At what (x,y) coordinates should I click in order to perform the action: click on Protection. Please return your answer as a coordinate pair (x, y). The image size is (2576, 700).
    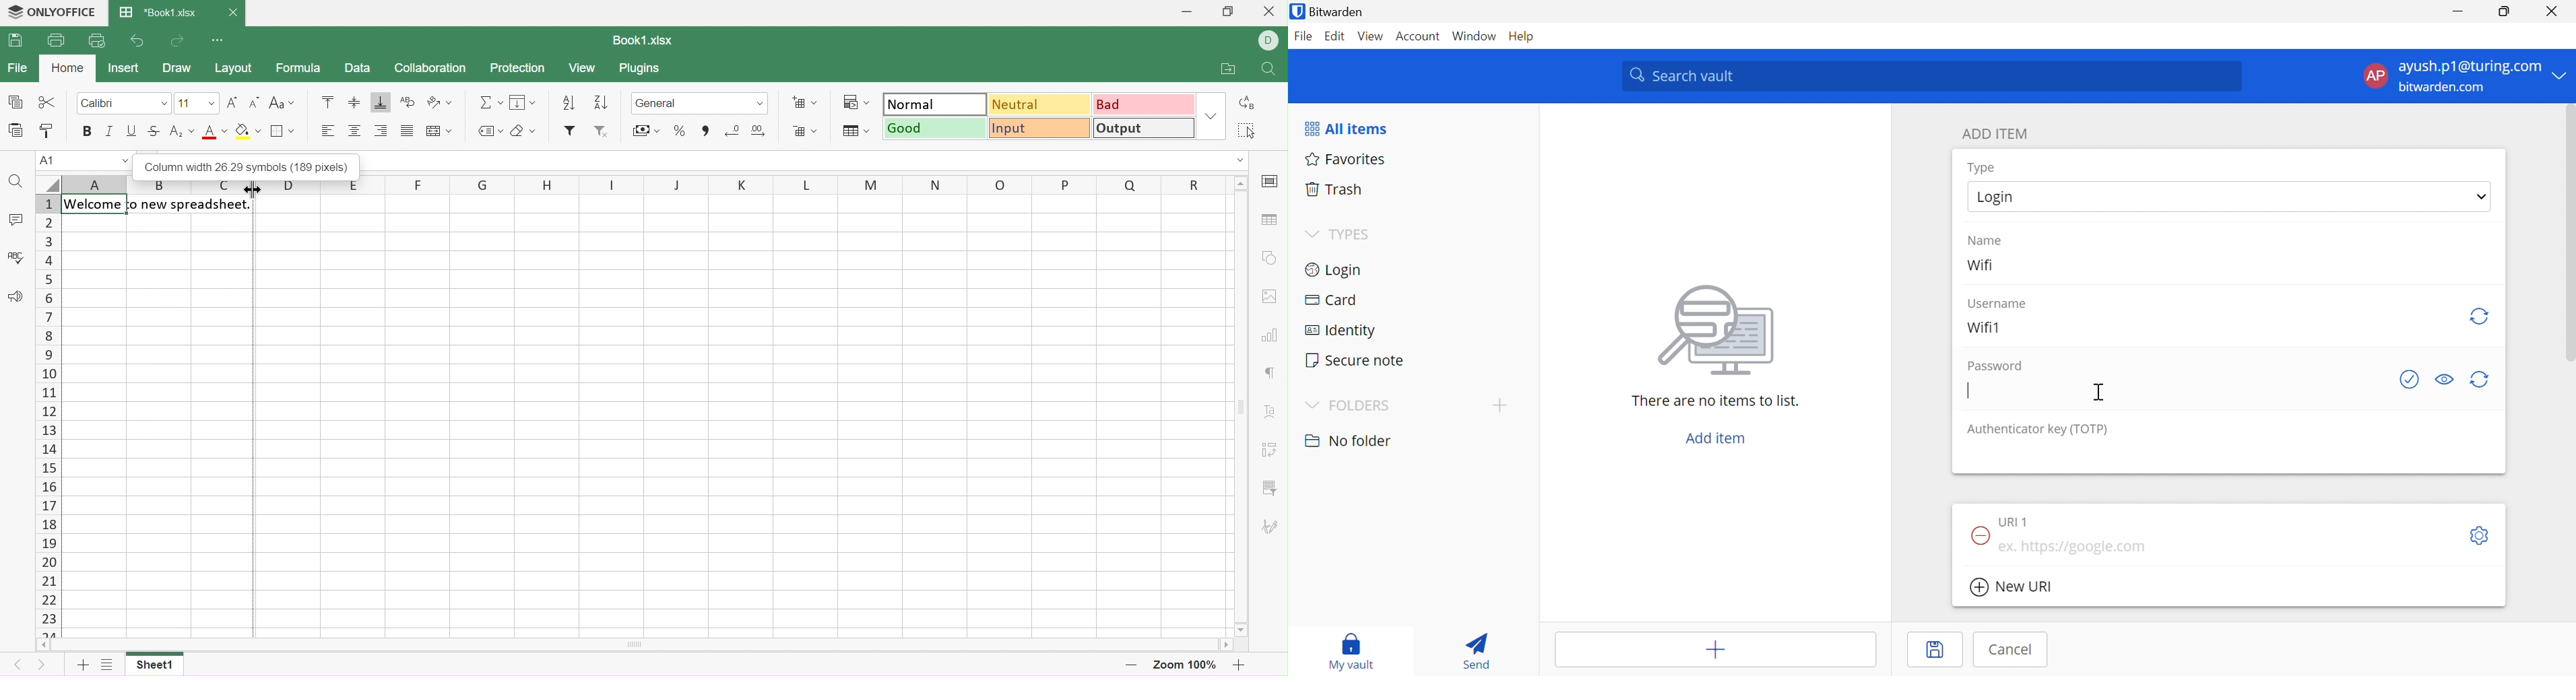
    Looking at the image, I should click on (519, 68).